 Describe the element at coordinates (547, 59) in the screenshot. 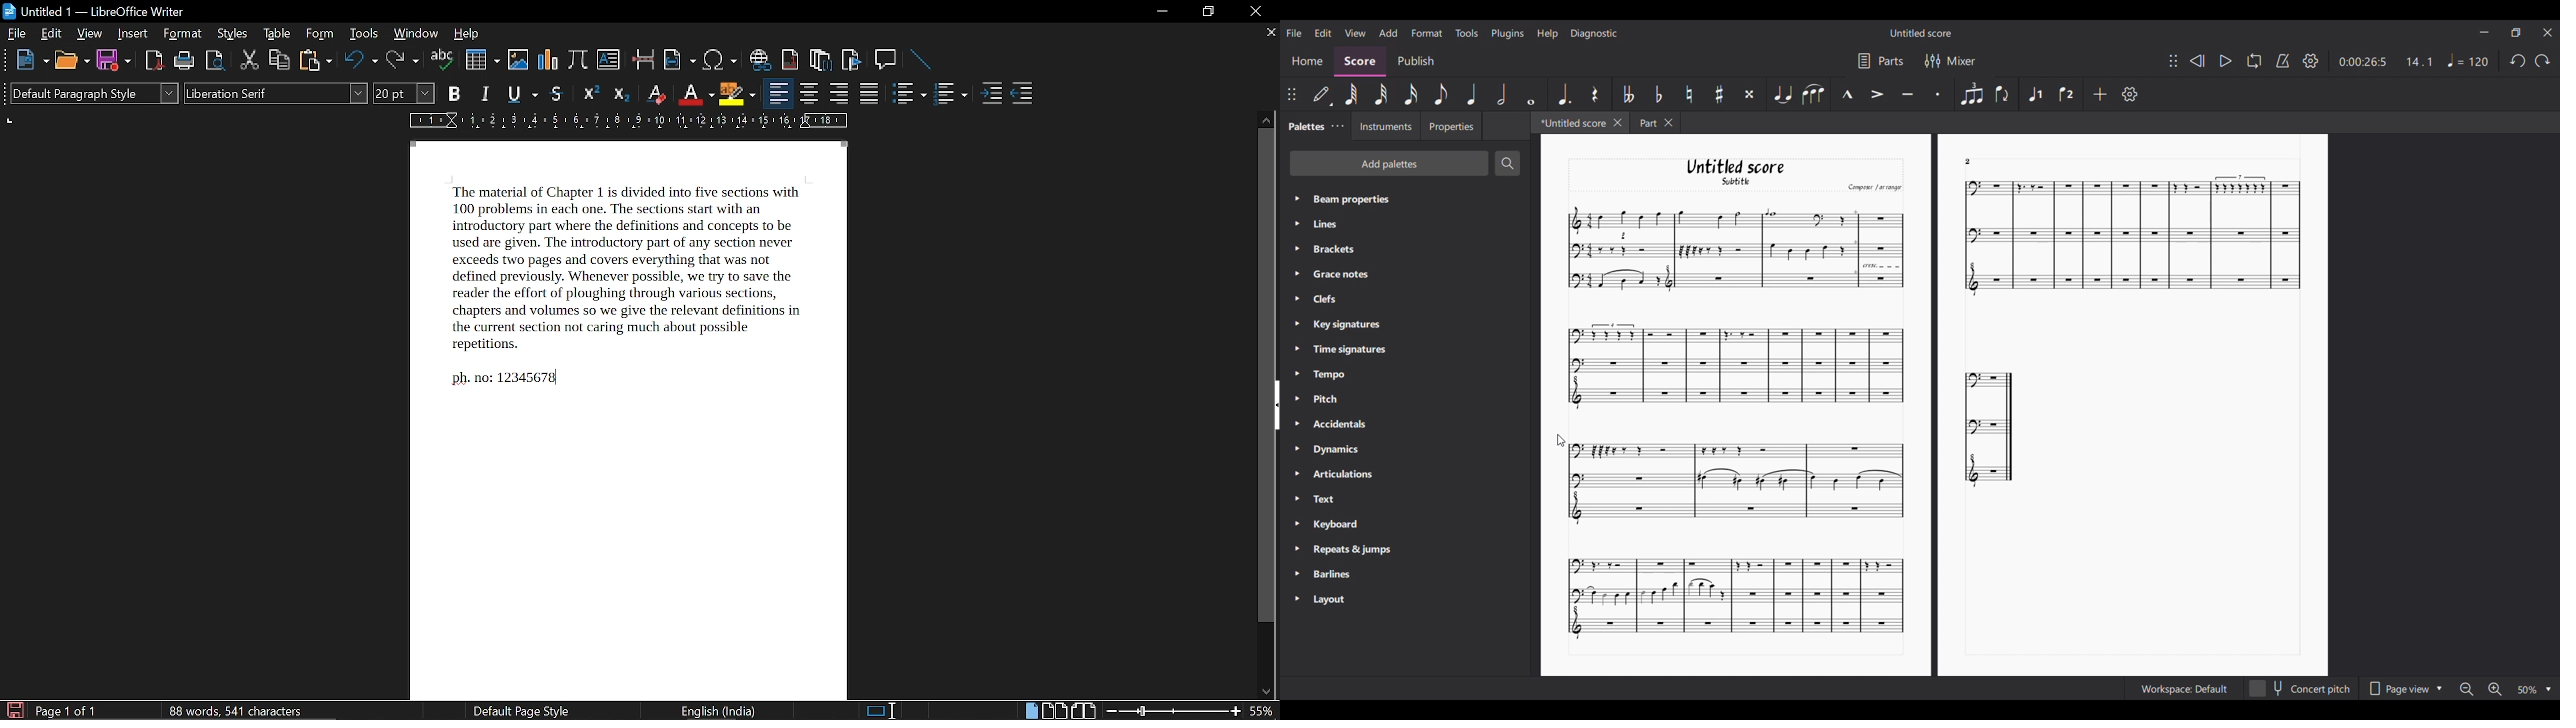

I see `insert chart` at that location.